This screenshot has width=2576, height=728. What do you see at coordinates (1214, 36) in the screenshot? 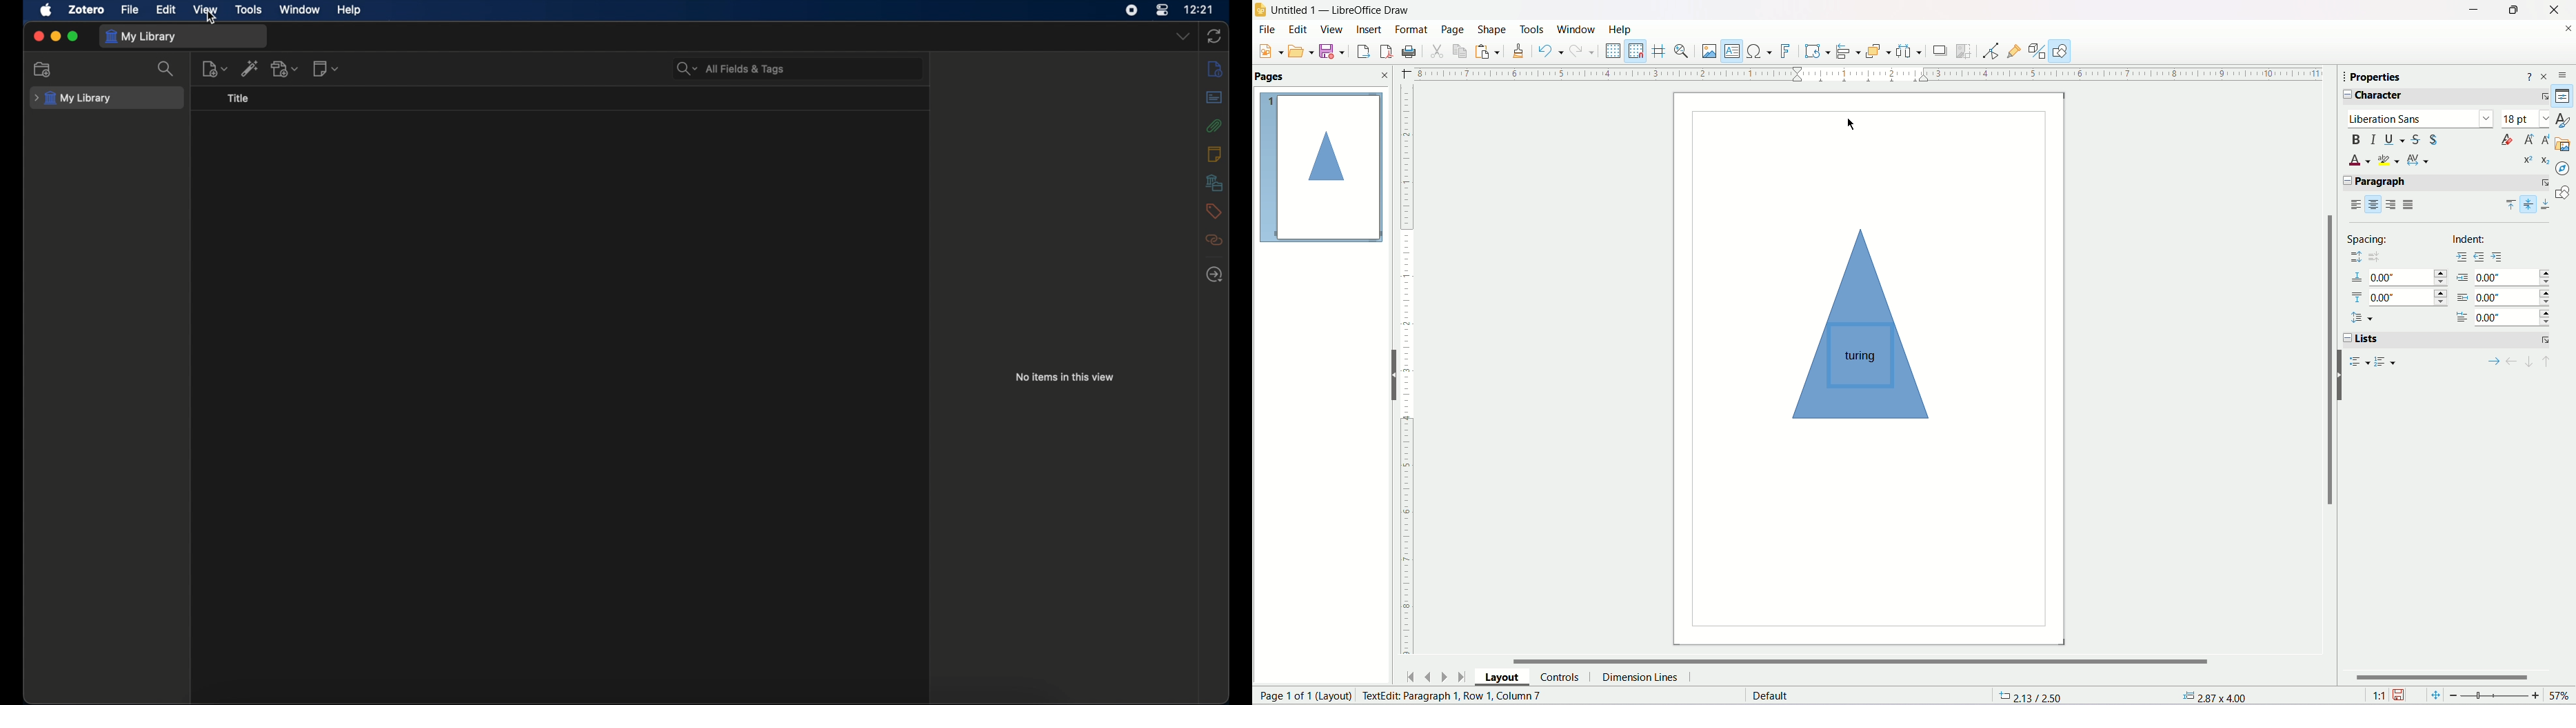
I see `sync` at bounding box center [1214, 36].